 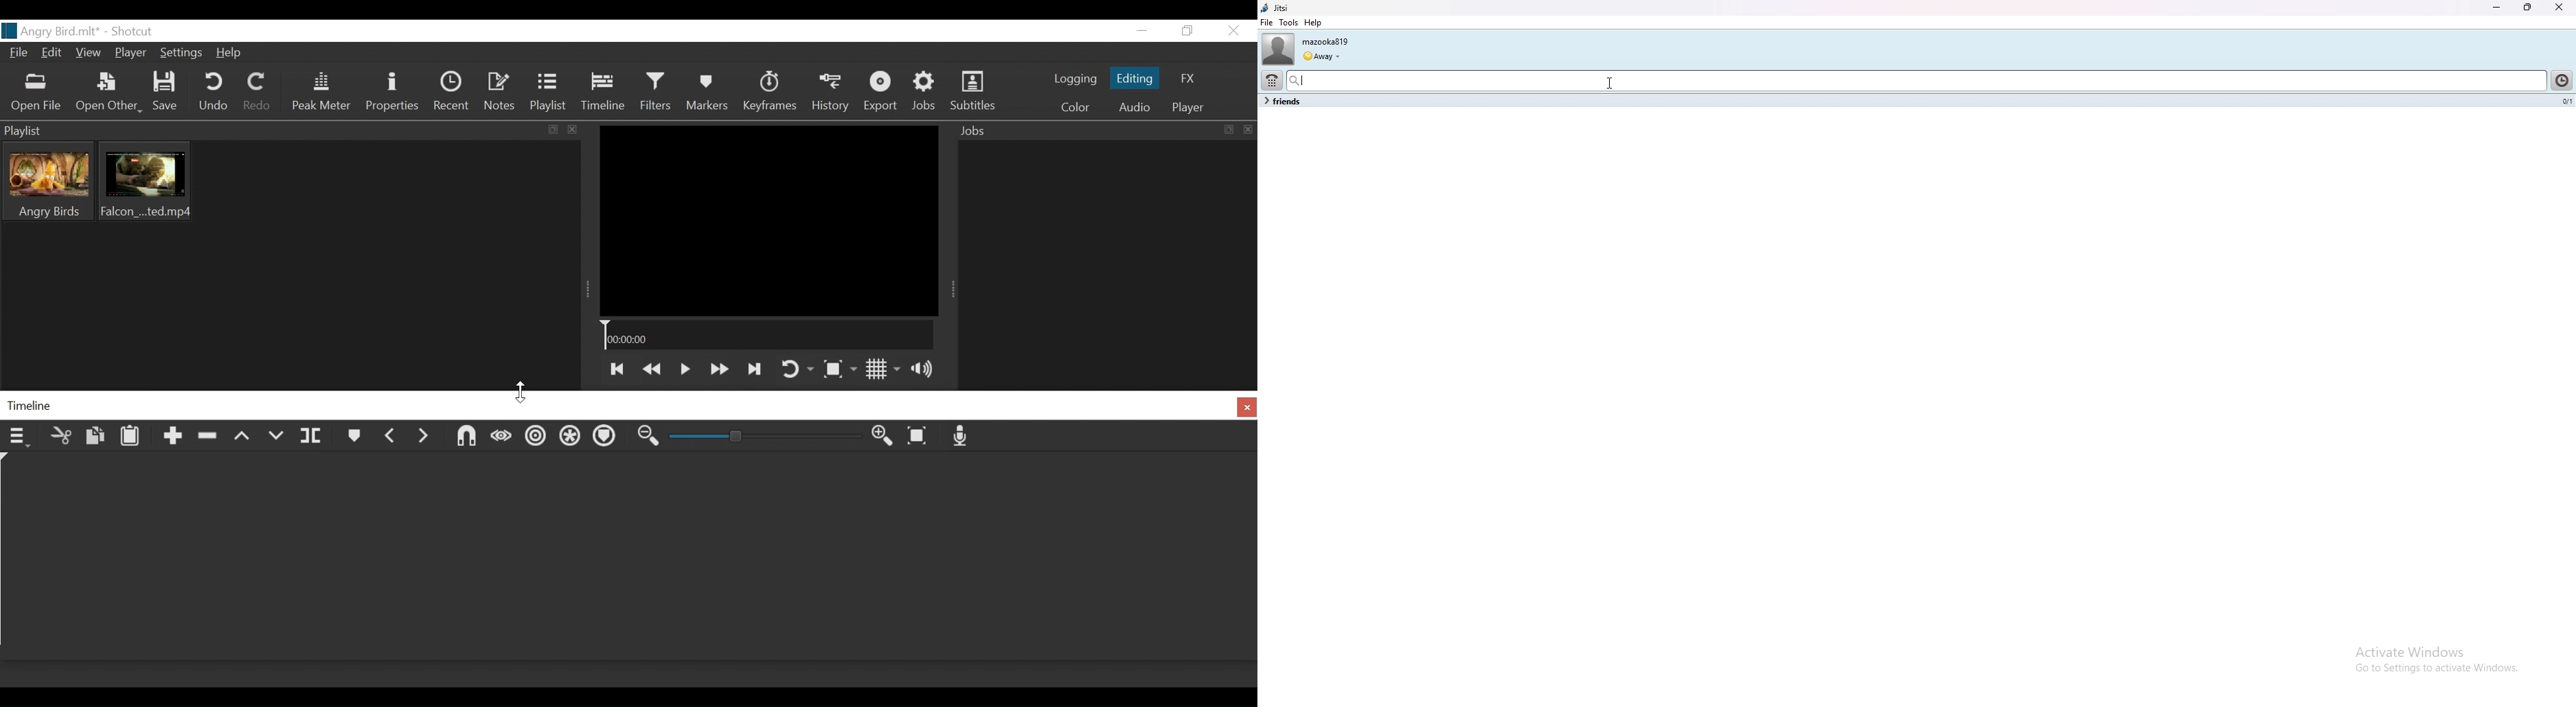 What do you see at coordinates (797, 369) in the screenshot?
I see `Toggle player on looping` at bounding box center [797, 369].